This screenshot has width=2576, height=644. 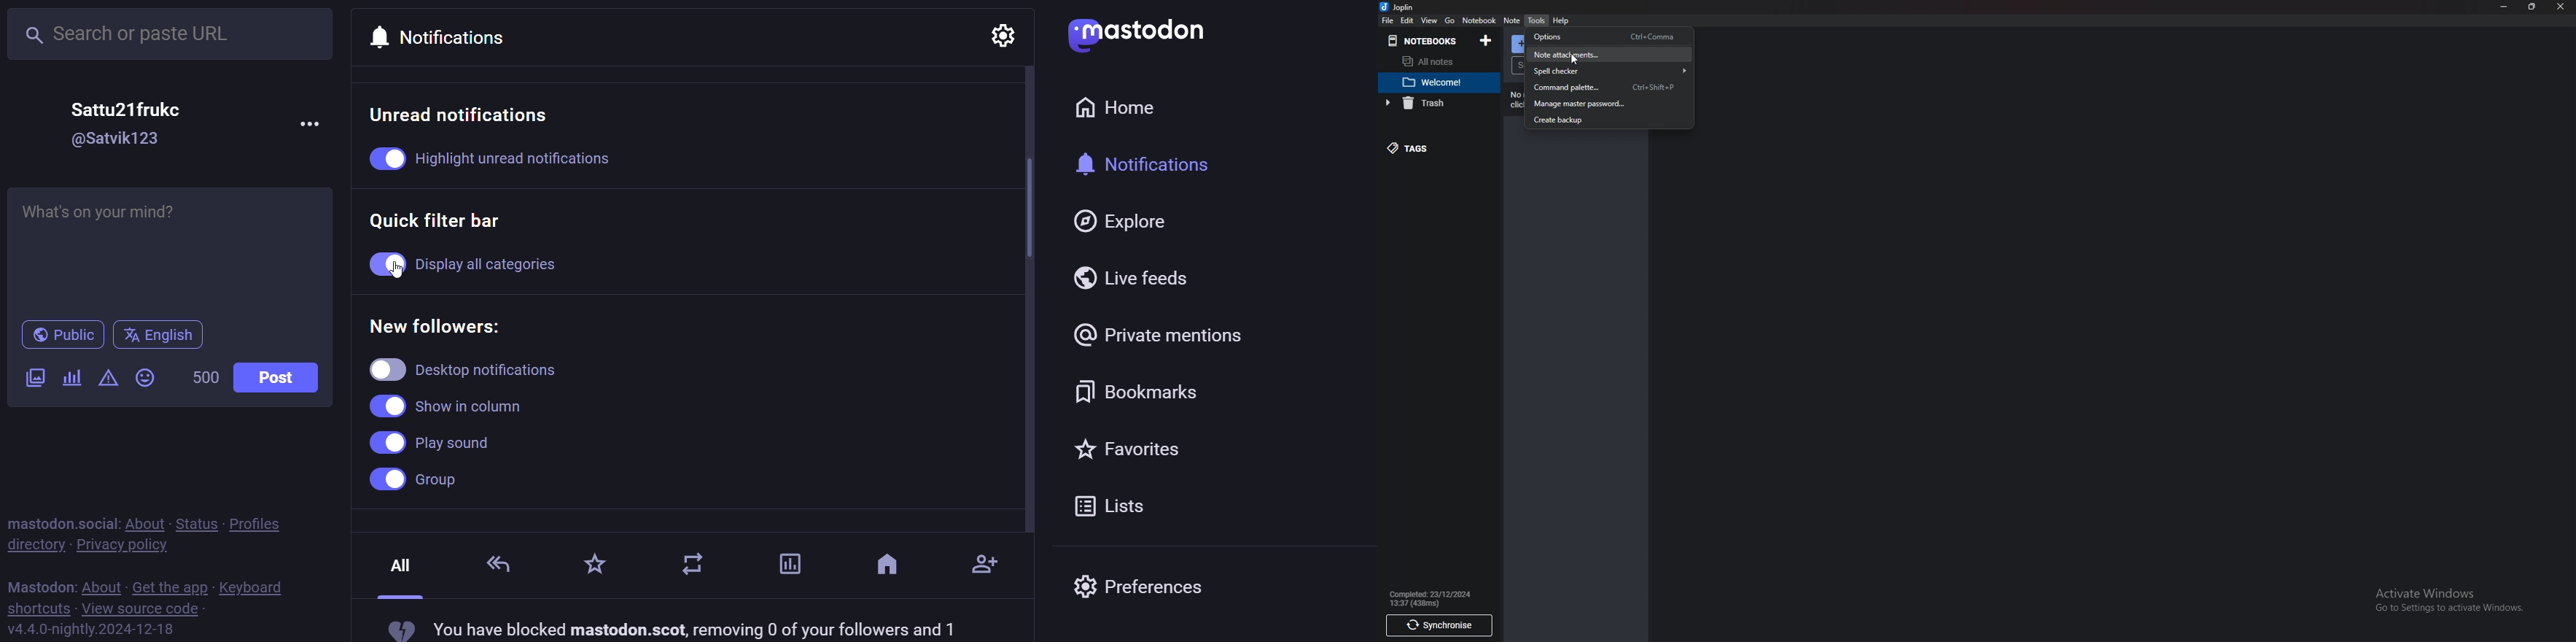 What do you see at coordinates (697, 568) in the screenshot?
I see `boost` at bounding box center [697, 568].